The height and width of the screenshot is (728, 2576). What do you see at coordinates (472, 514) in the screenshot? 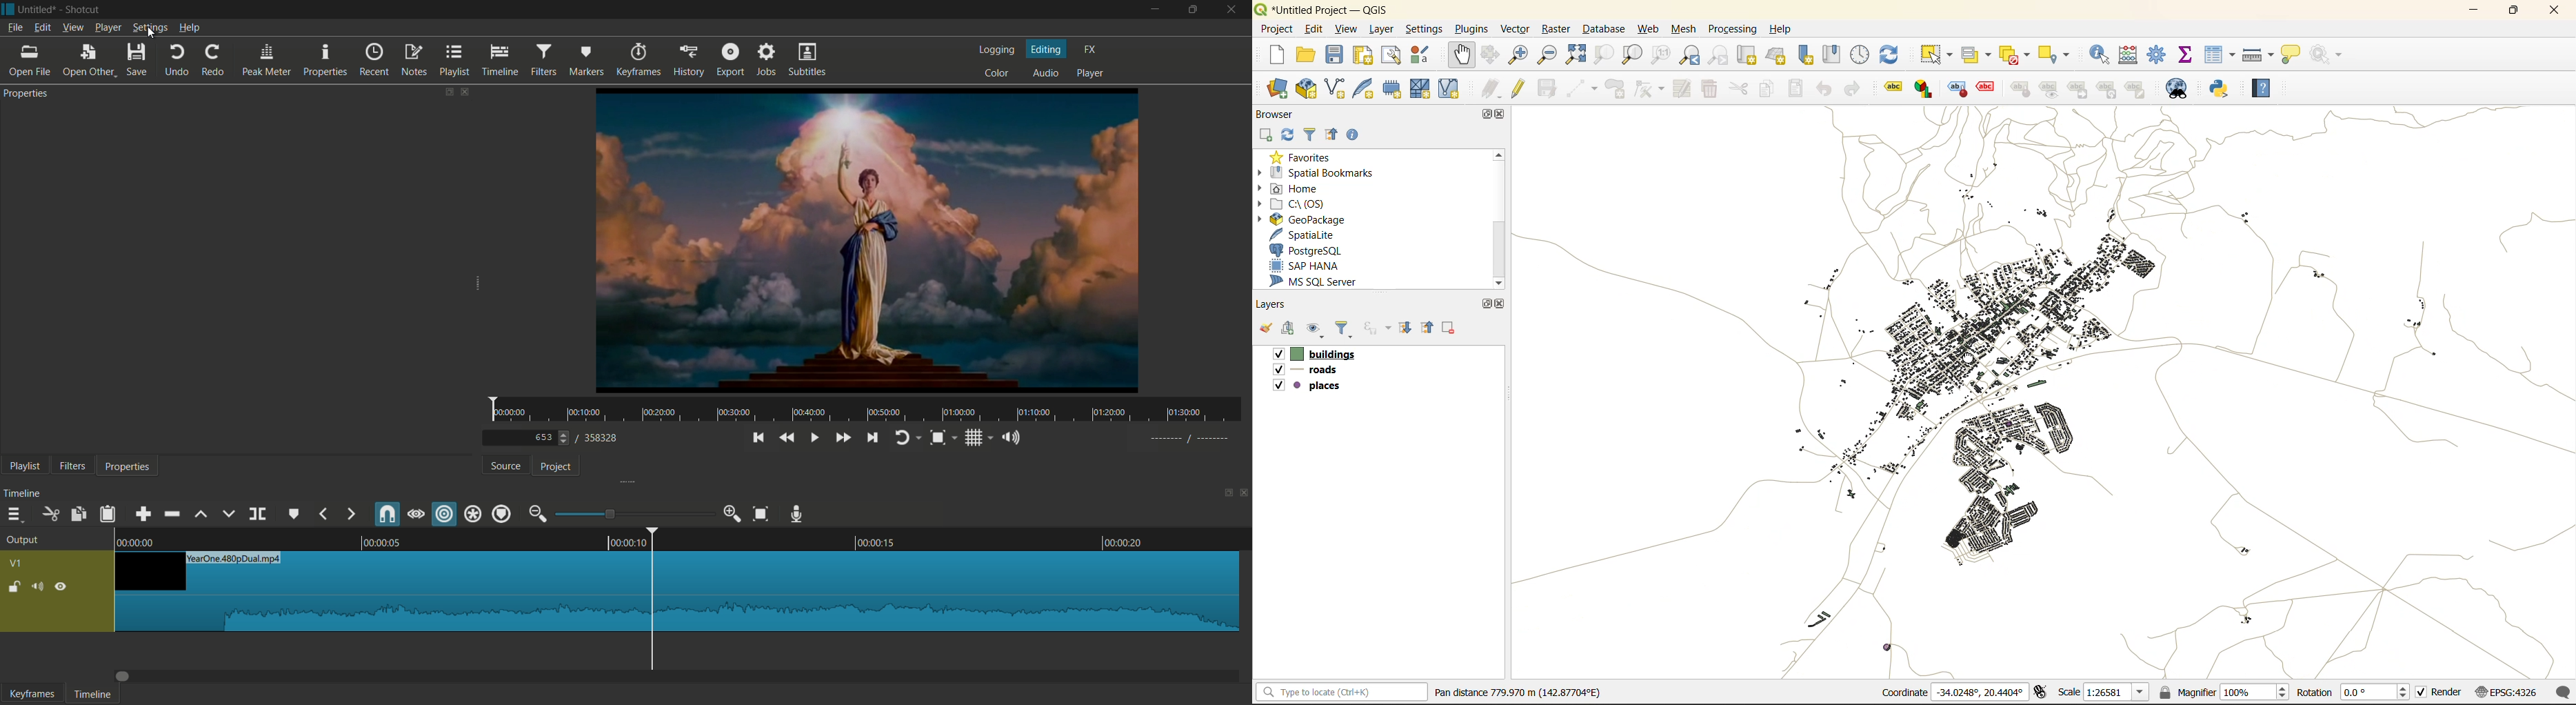
I see `ripple all tracks` at bounding box center [472, 514].